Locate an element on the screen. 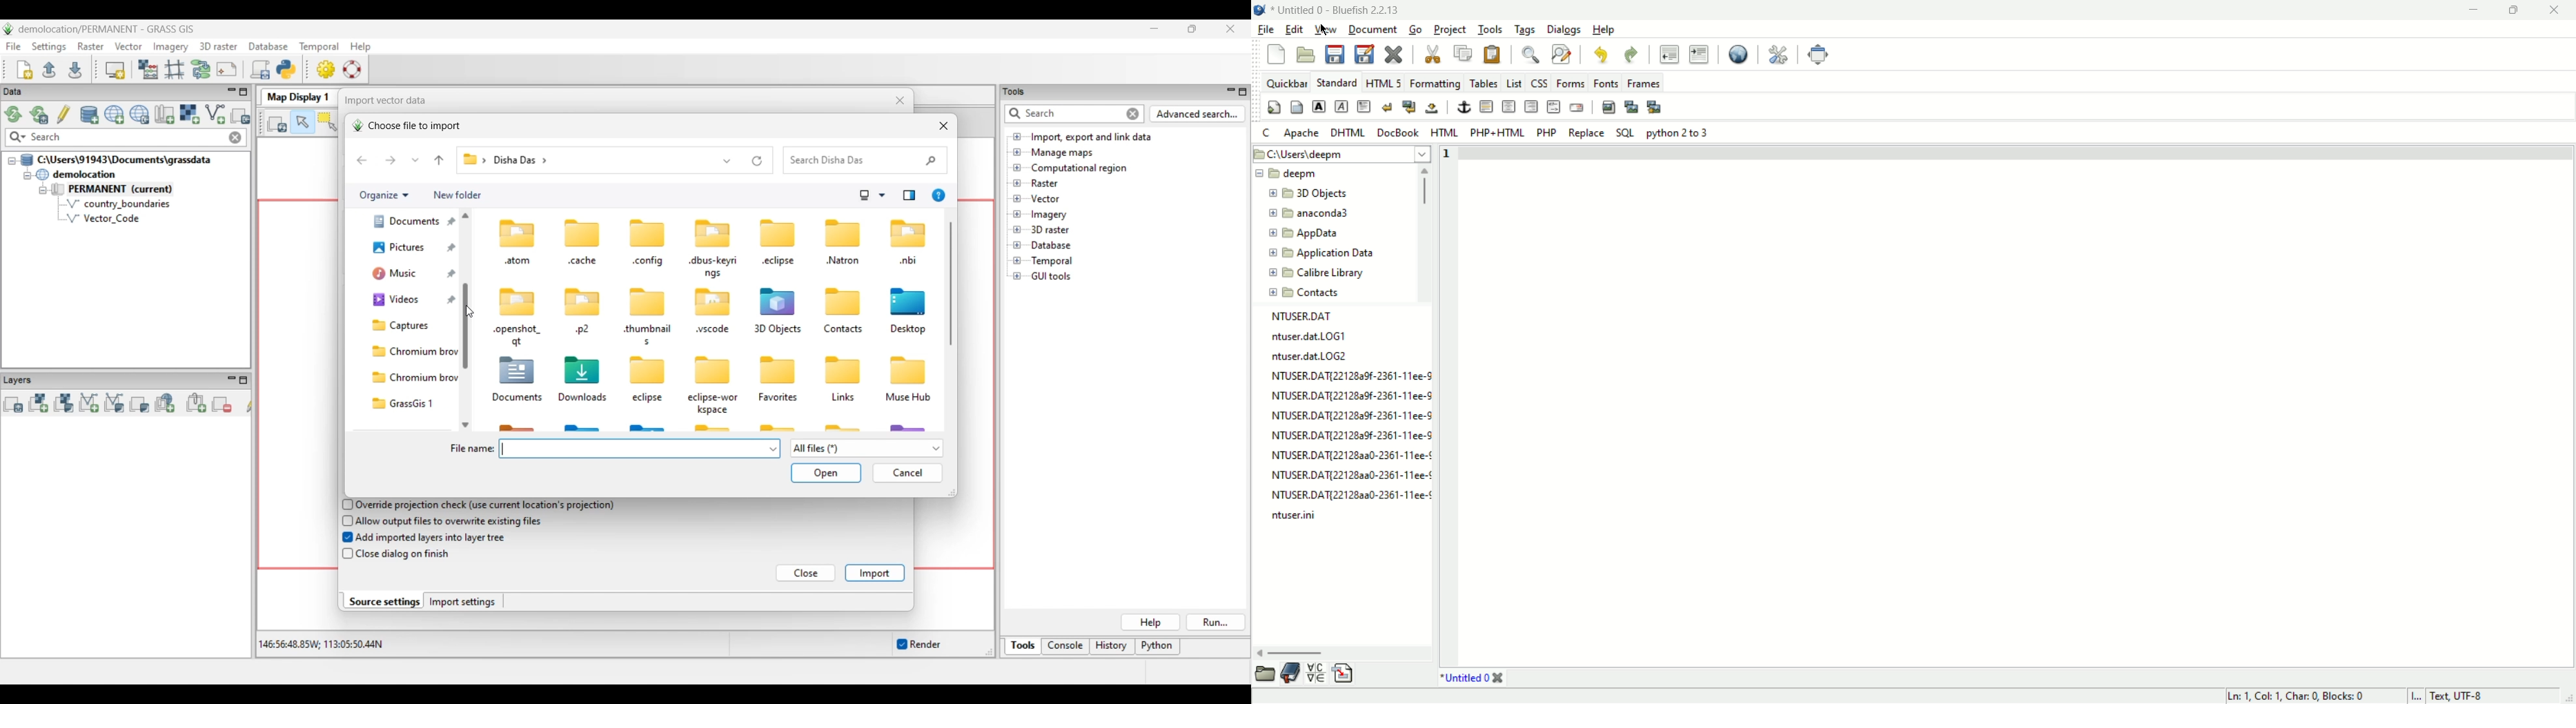 The height and width of the screenshot is (728, 2576). SQL is located at coordinates (1624, 132).